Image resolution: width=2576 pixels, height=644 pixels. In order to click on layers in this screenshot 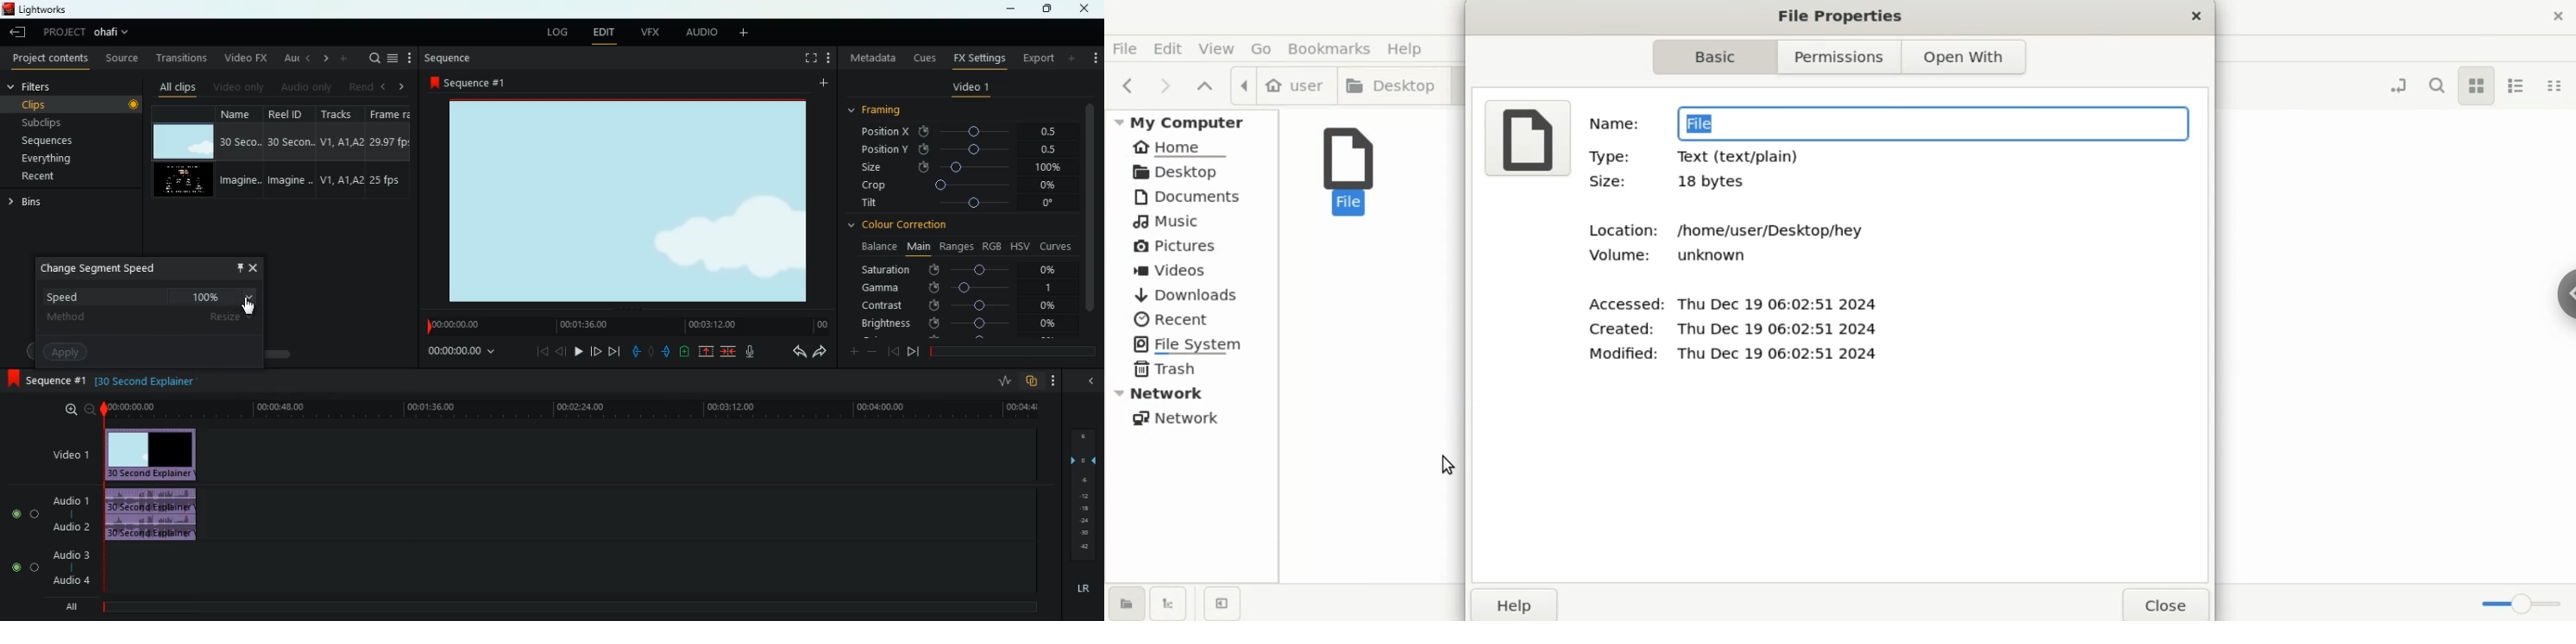, I will do `click(1081, 492)`.